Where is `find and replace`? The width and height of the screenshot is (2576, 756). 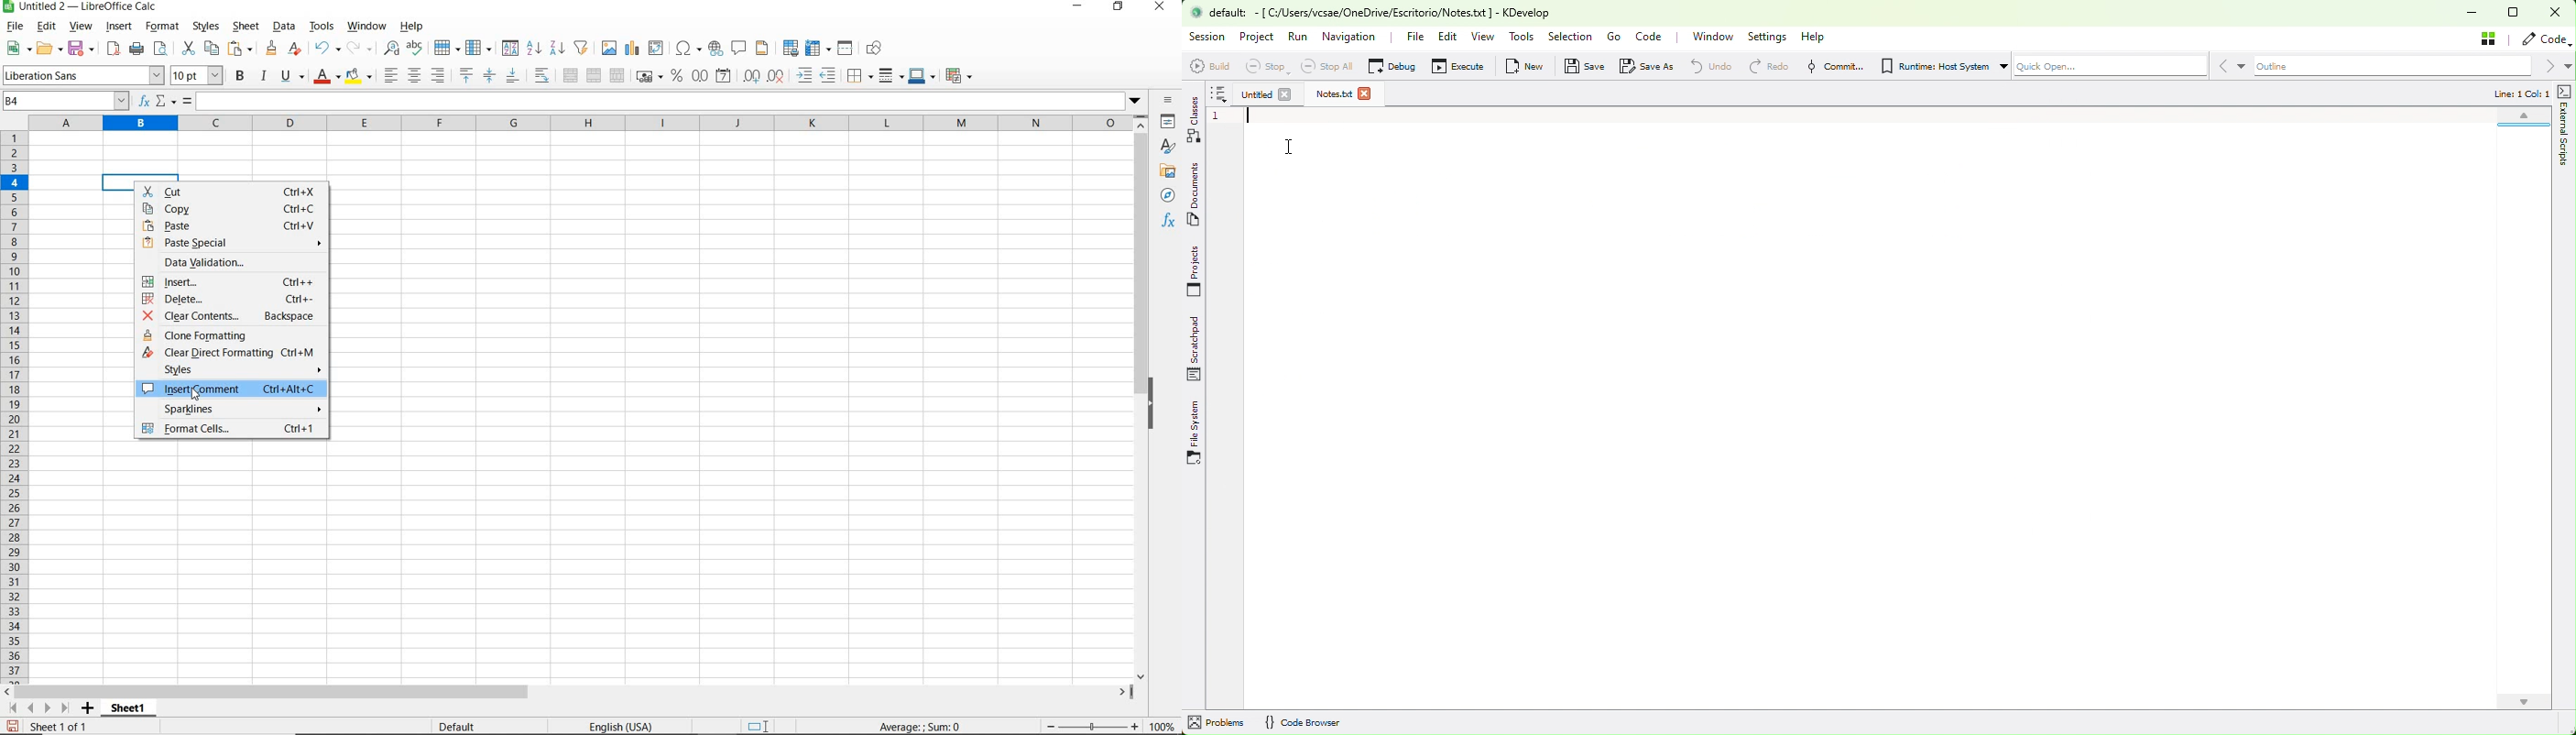 find and replace is located at coordinates (390, 49).